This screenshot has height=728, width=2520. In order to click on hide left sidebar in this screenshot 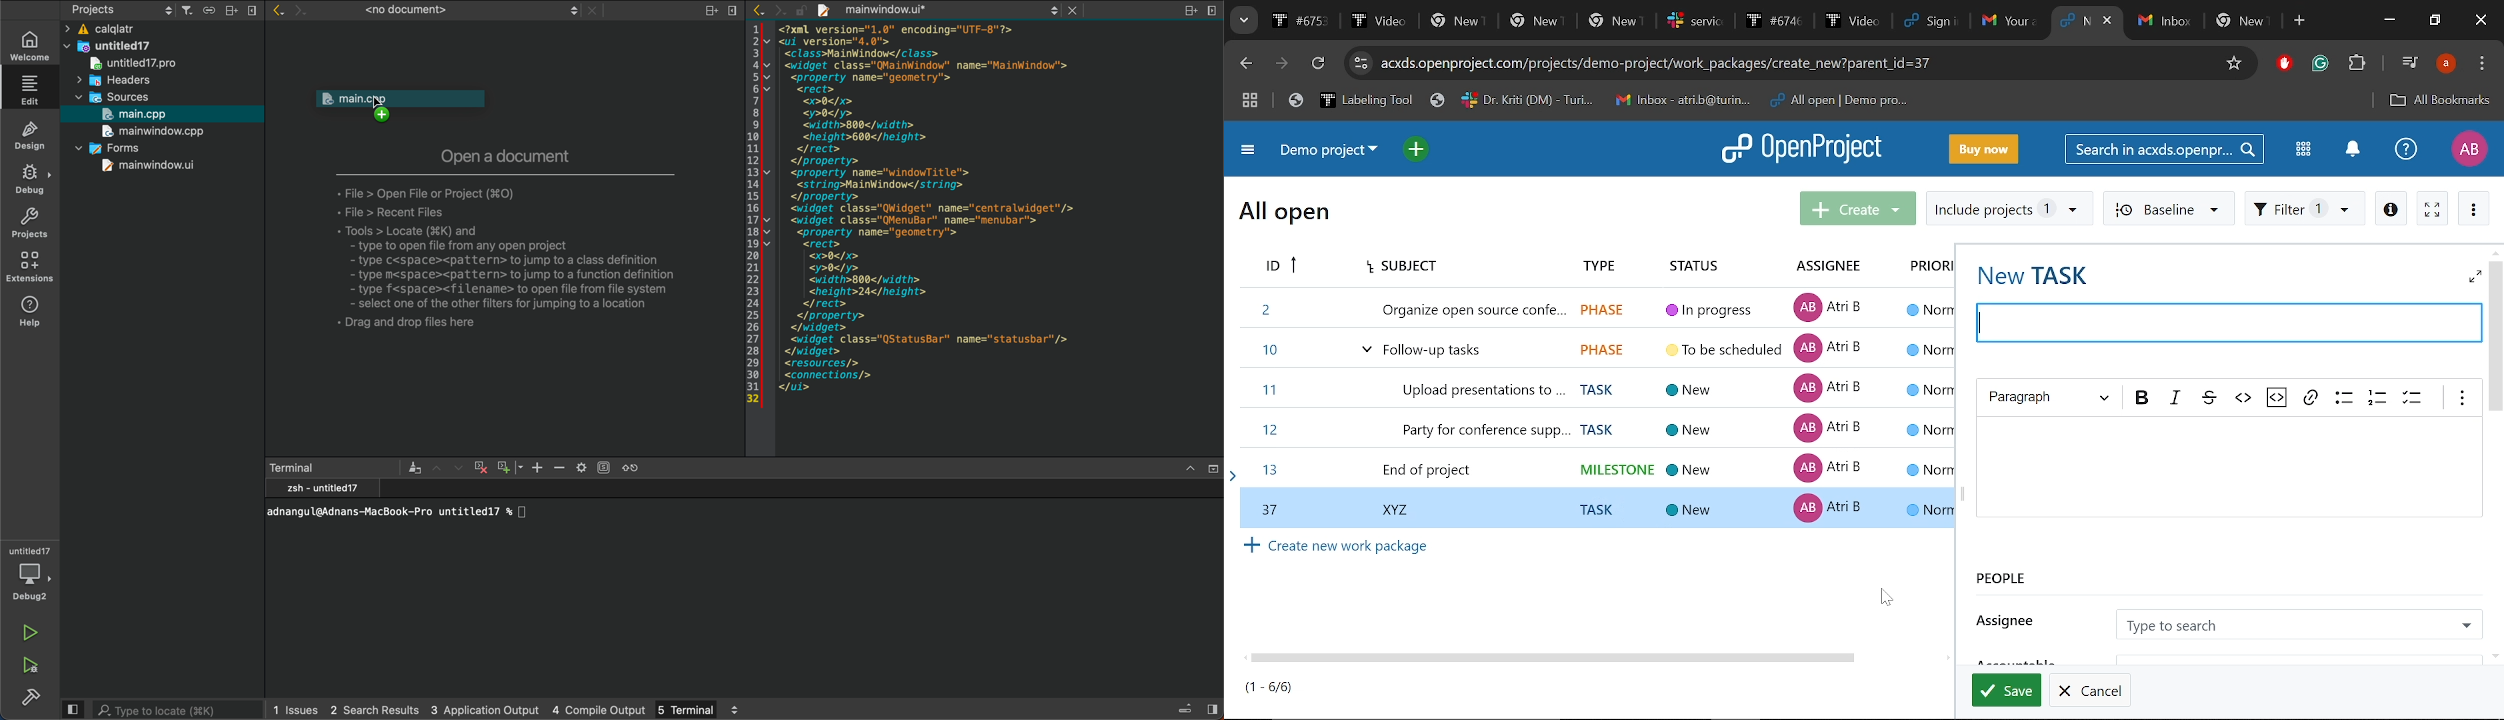, I will do `click(72, 709)`.